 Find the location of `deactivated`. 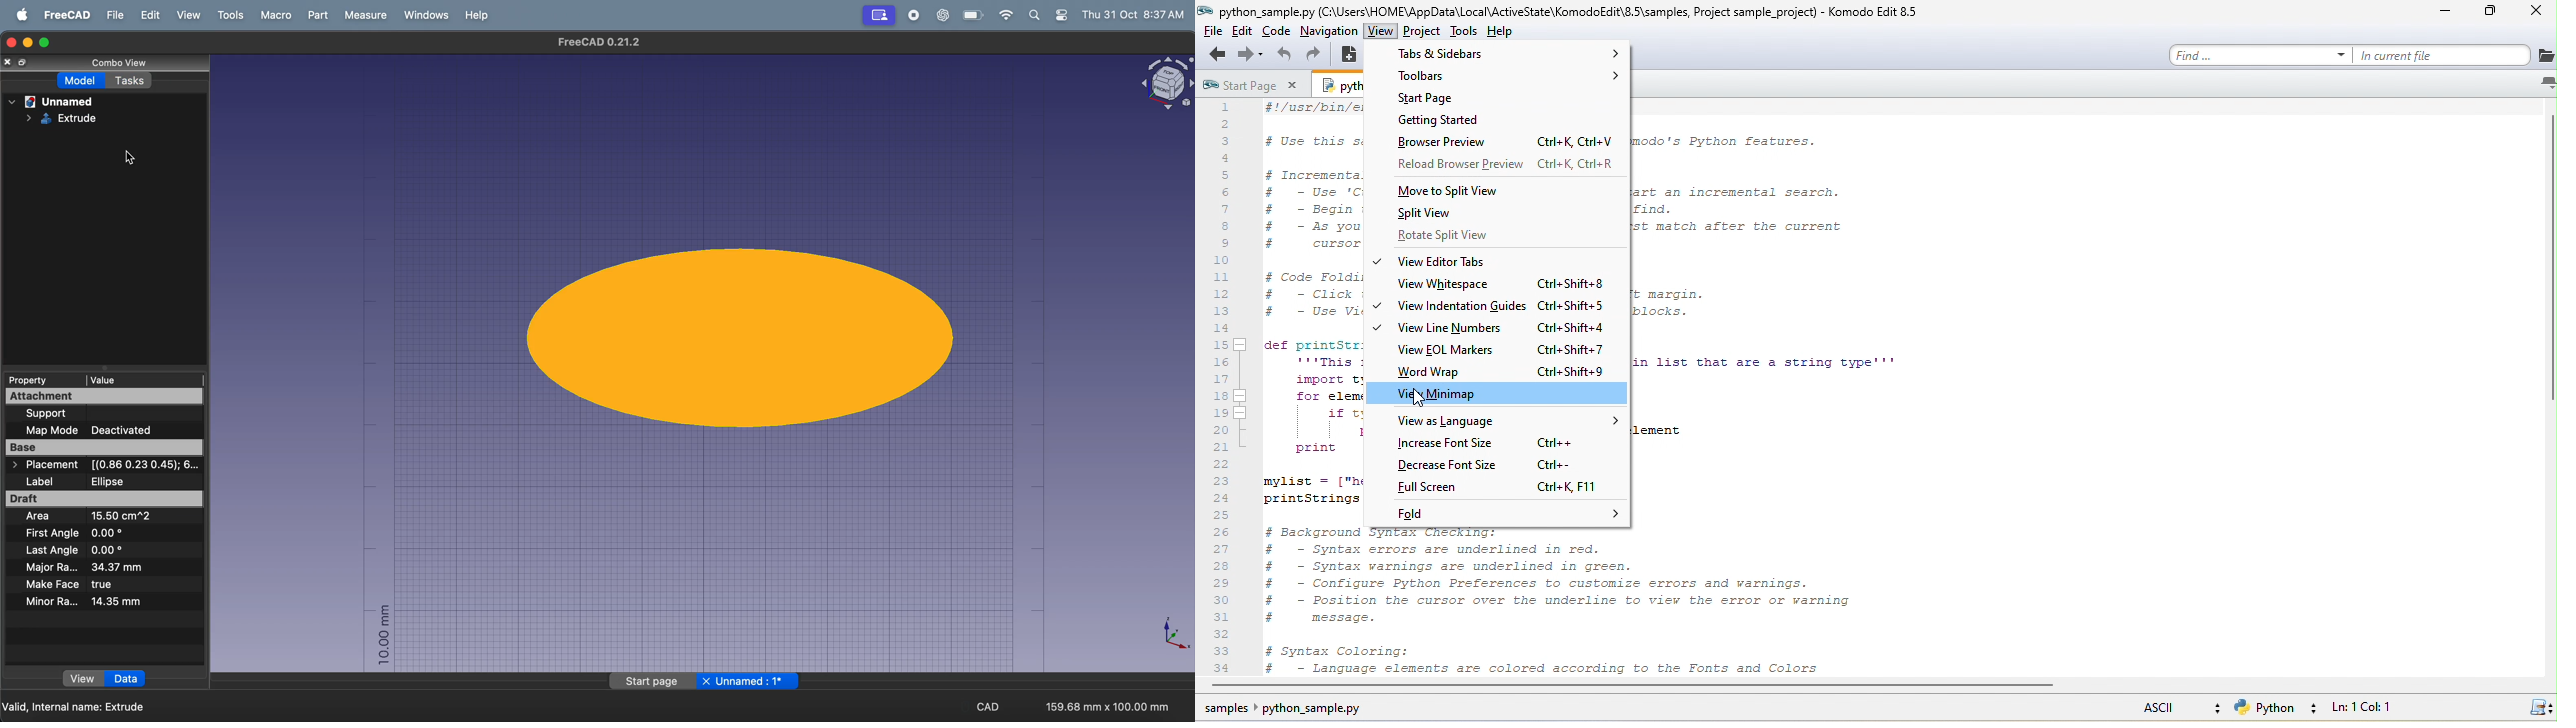

deactivated is located at coordinates (130, 431).